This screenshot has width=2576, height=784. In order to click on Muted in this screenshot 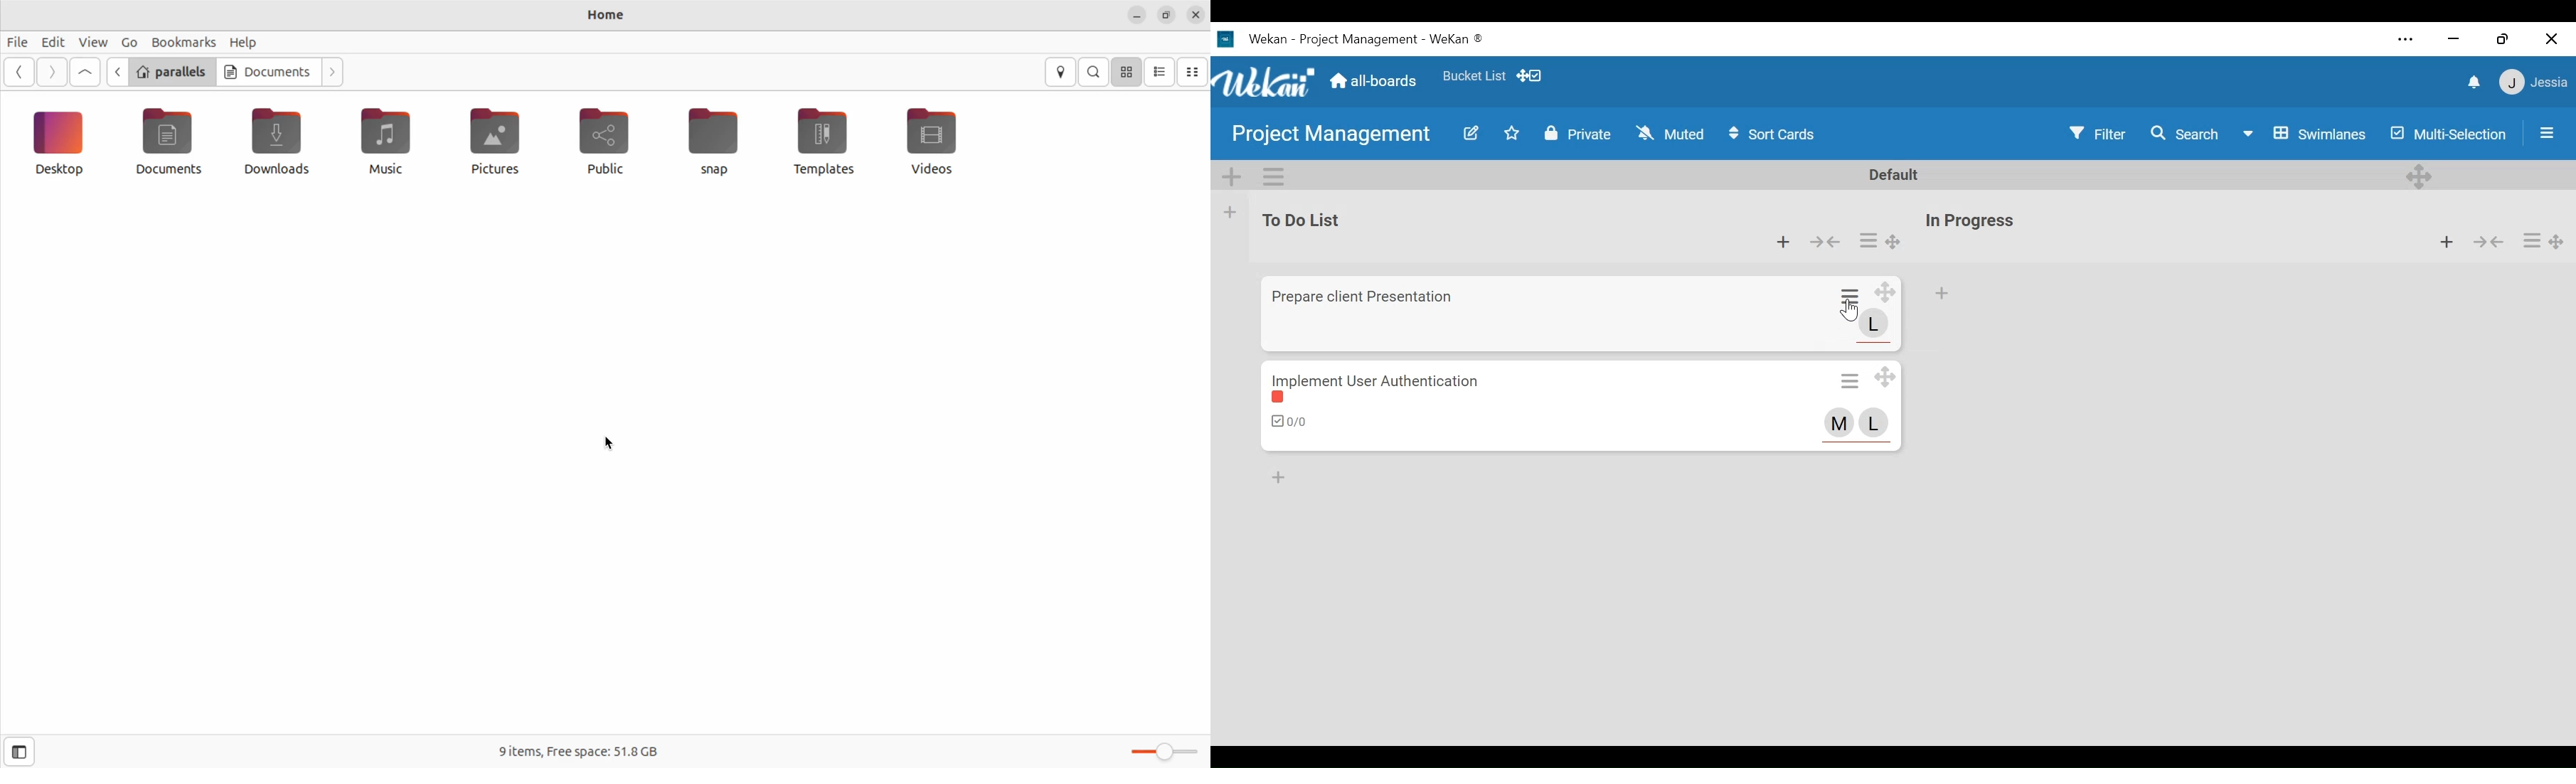, I will do `click(1668, 133)`.